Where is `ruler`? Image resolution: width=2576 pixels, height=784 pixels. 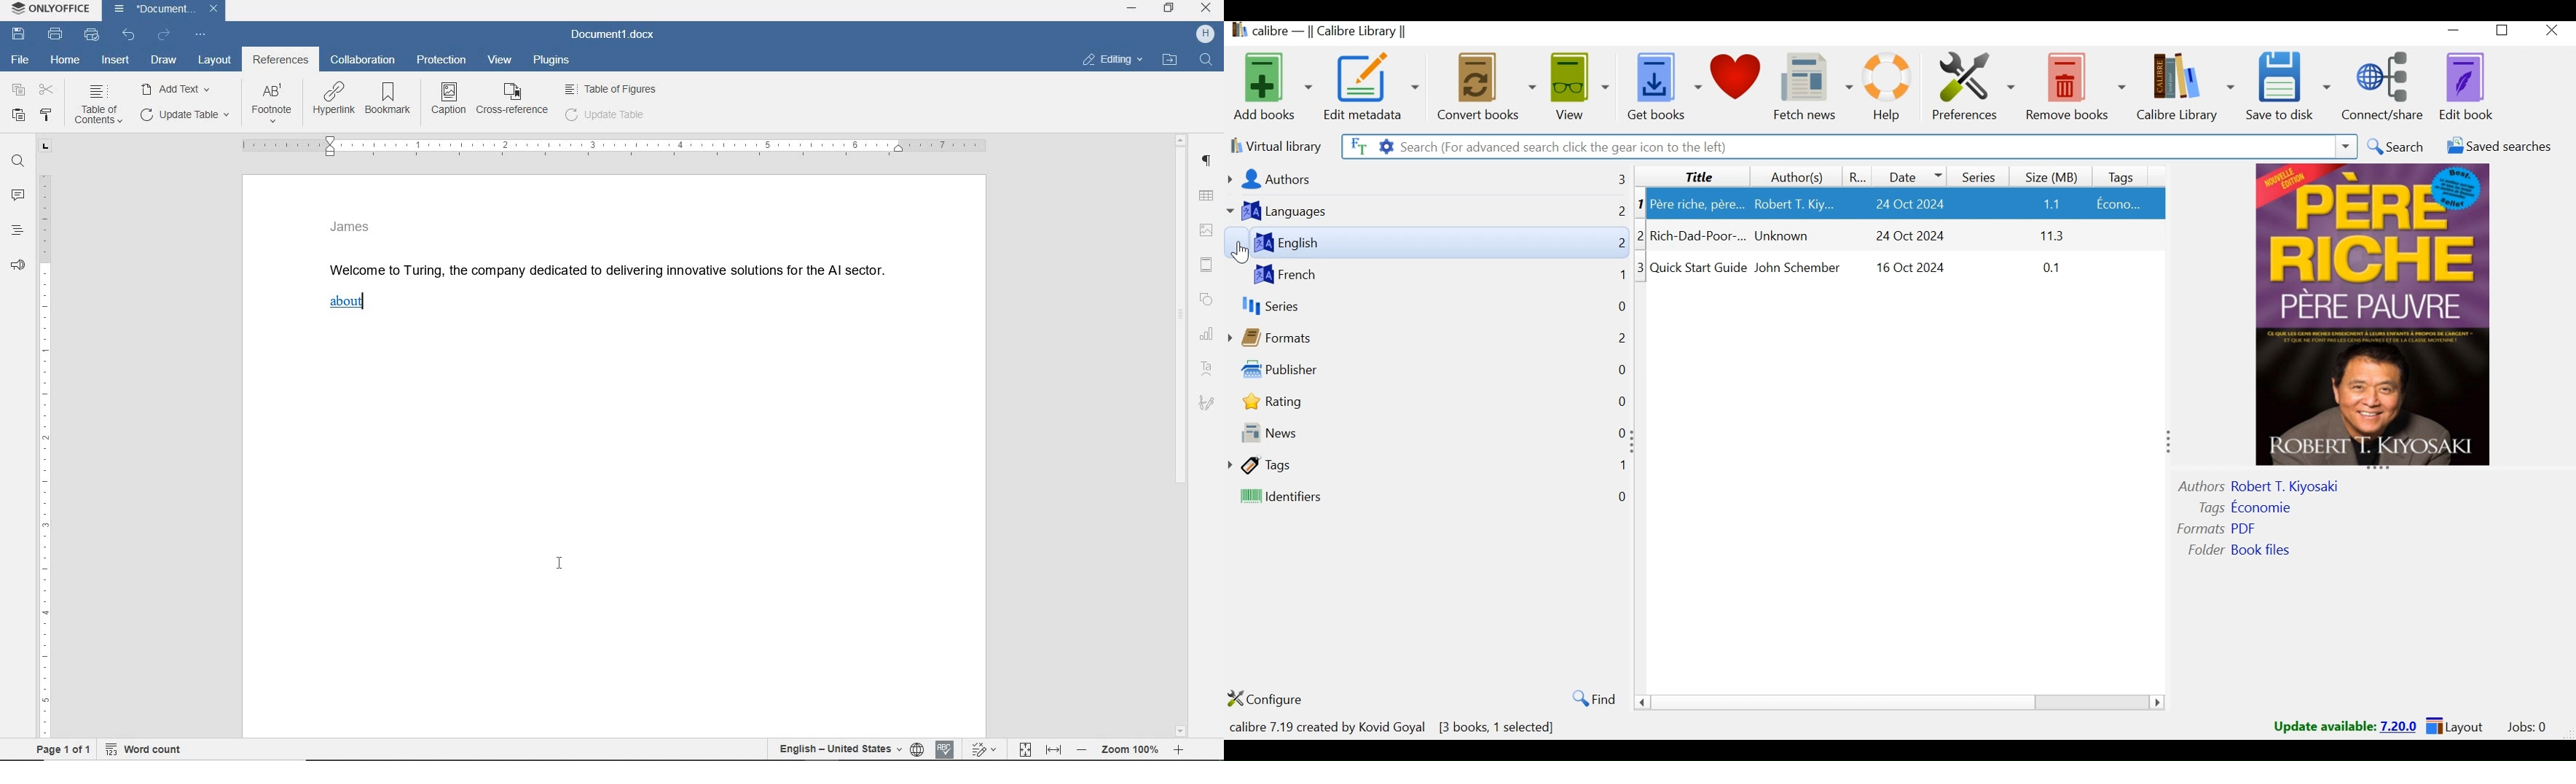 ruler is located at coordinates (44, 439).